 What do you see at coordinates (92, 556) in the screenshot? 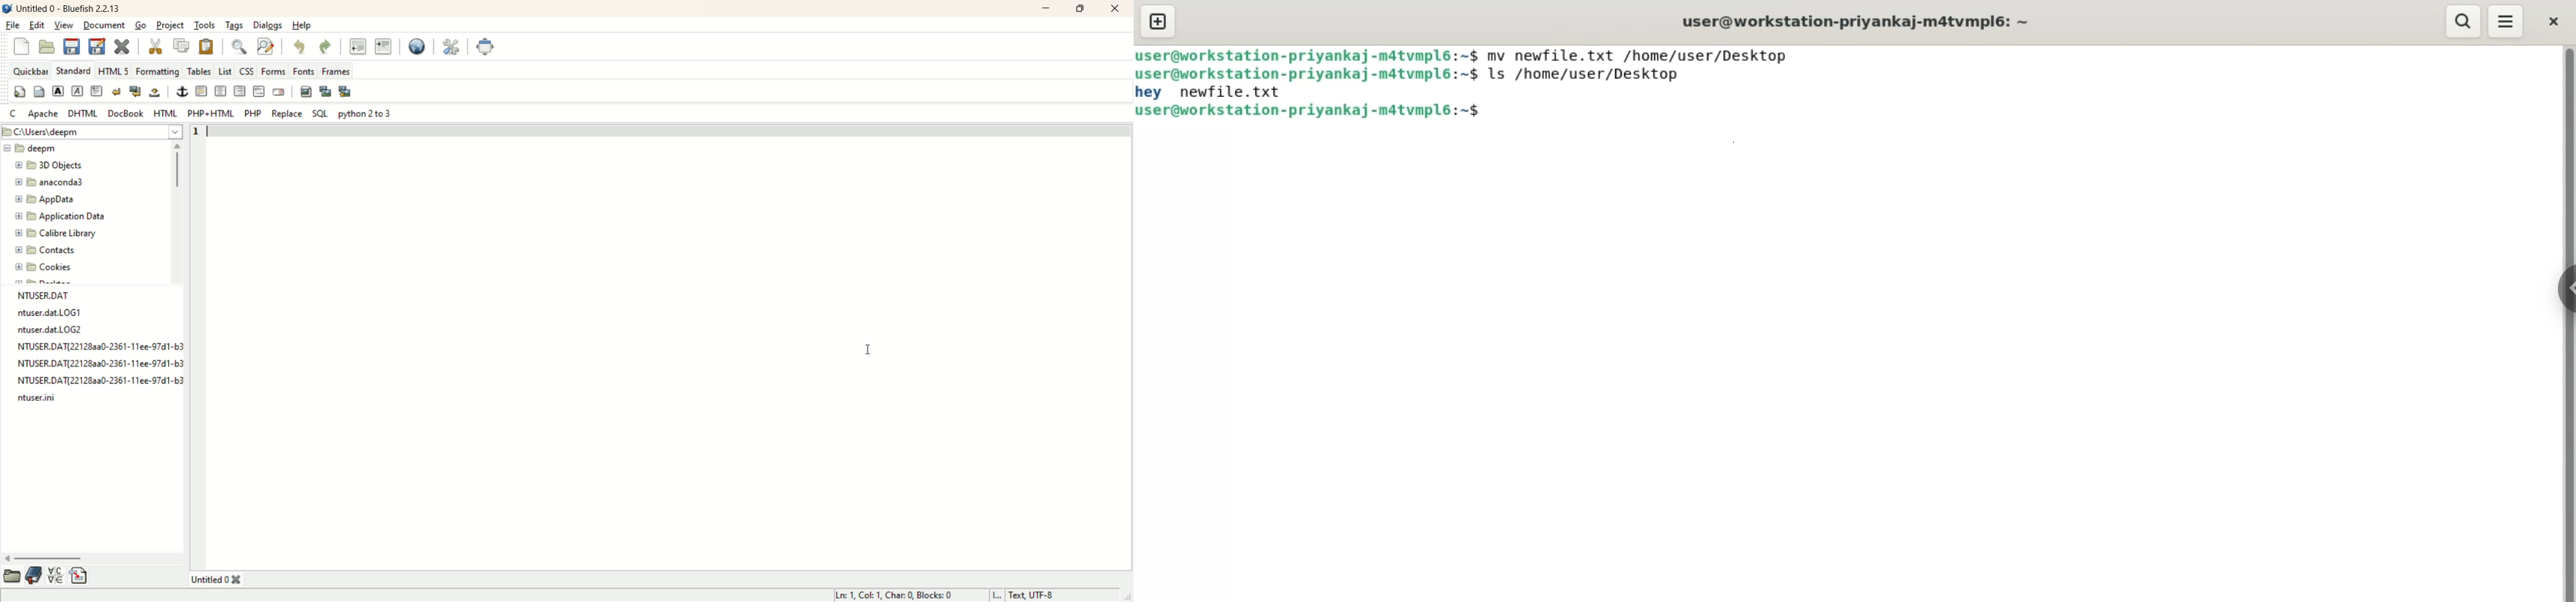
I see `horizontal scroll bar` at bounding box center [92, 556].